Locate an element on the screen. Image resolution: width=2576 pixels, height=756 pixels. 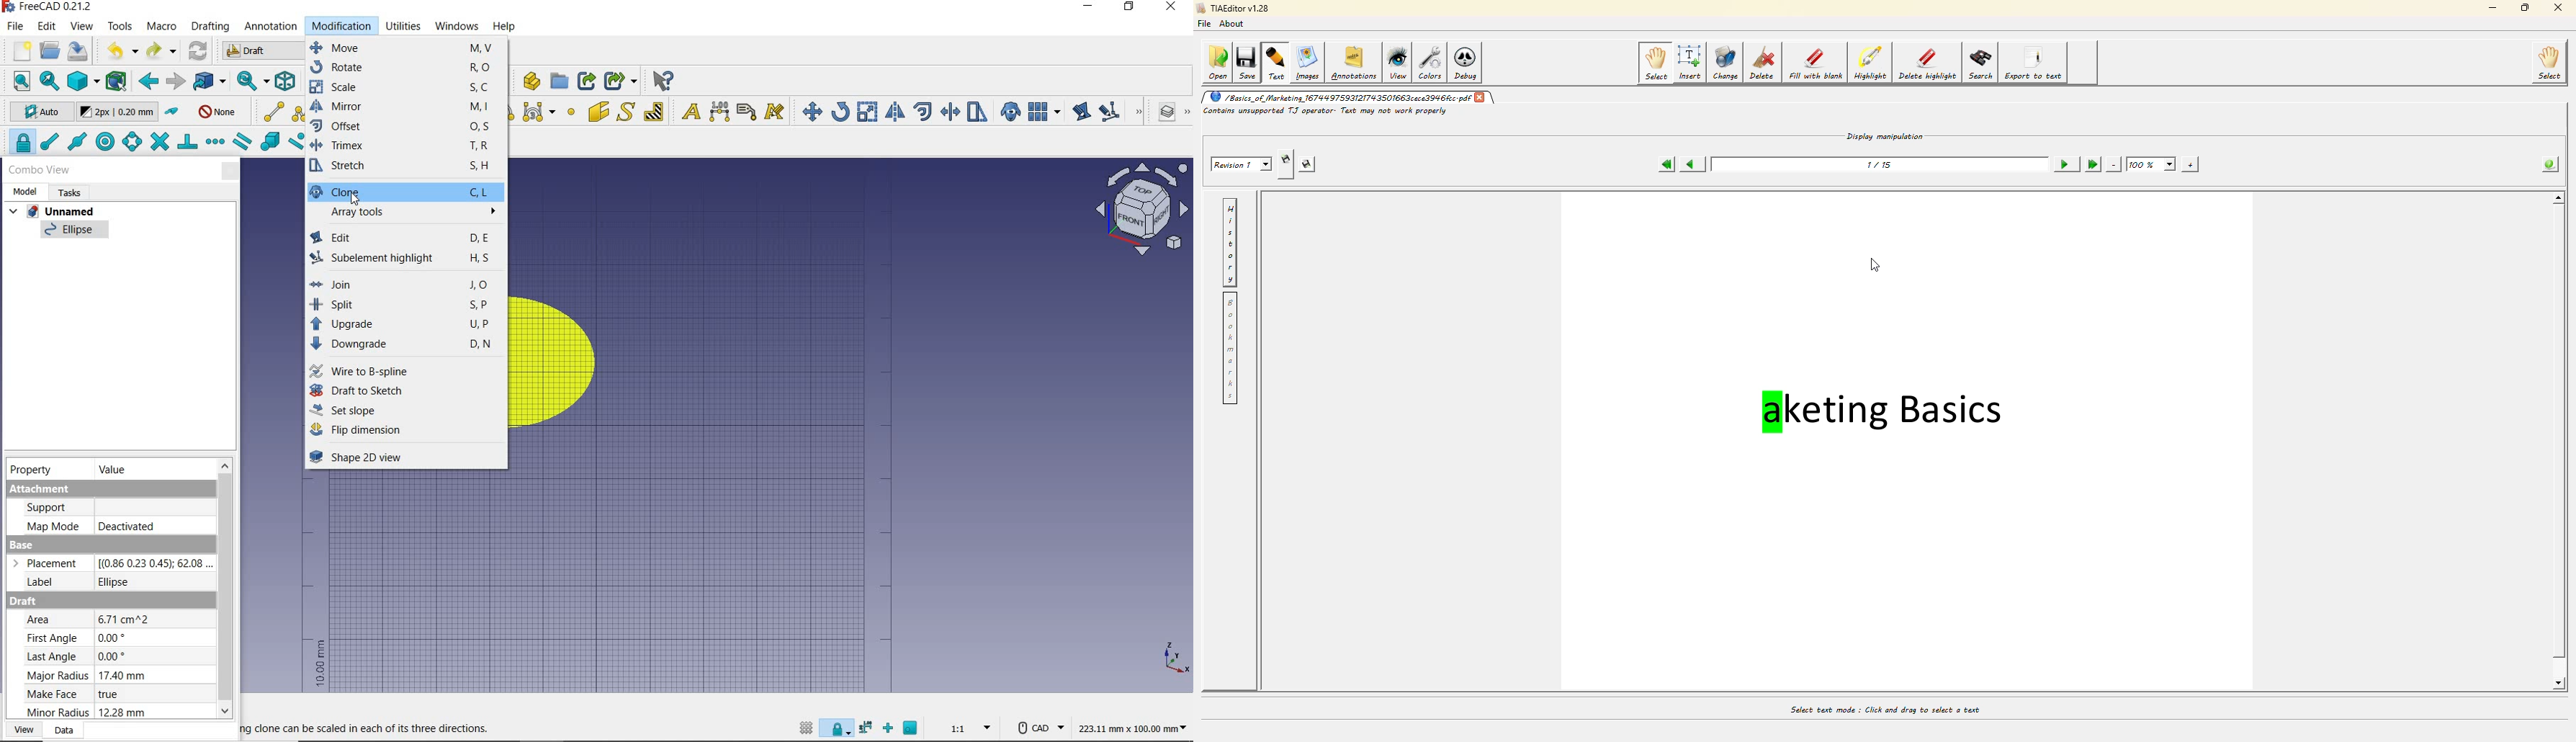
trimex is located at coordinates (406, 147).